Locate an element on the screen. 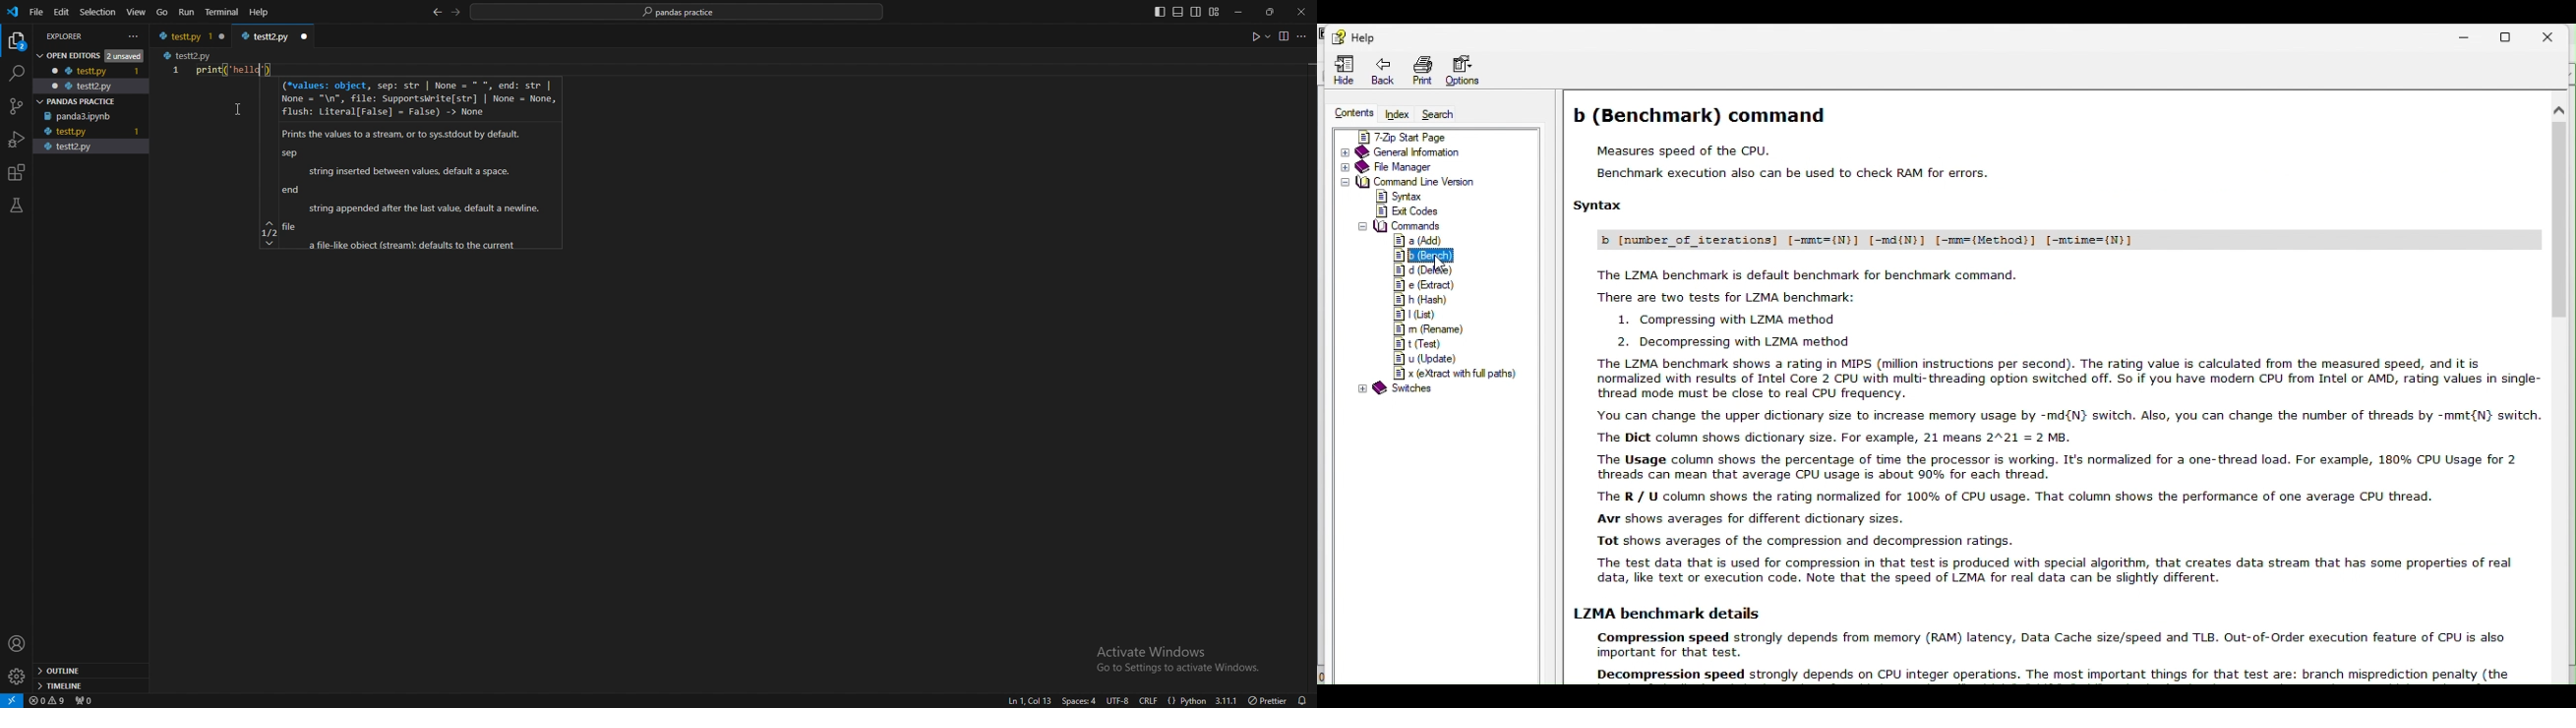 This screenshot has height=728, width=2576. testing is located at coordinates (16, 205).